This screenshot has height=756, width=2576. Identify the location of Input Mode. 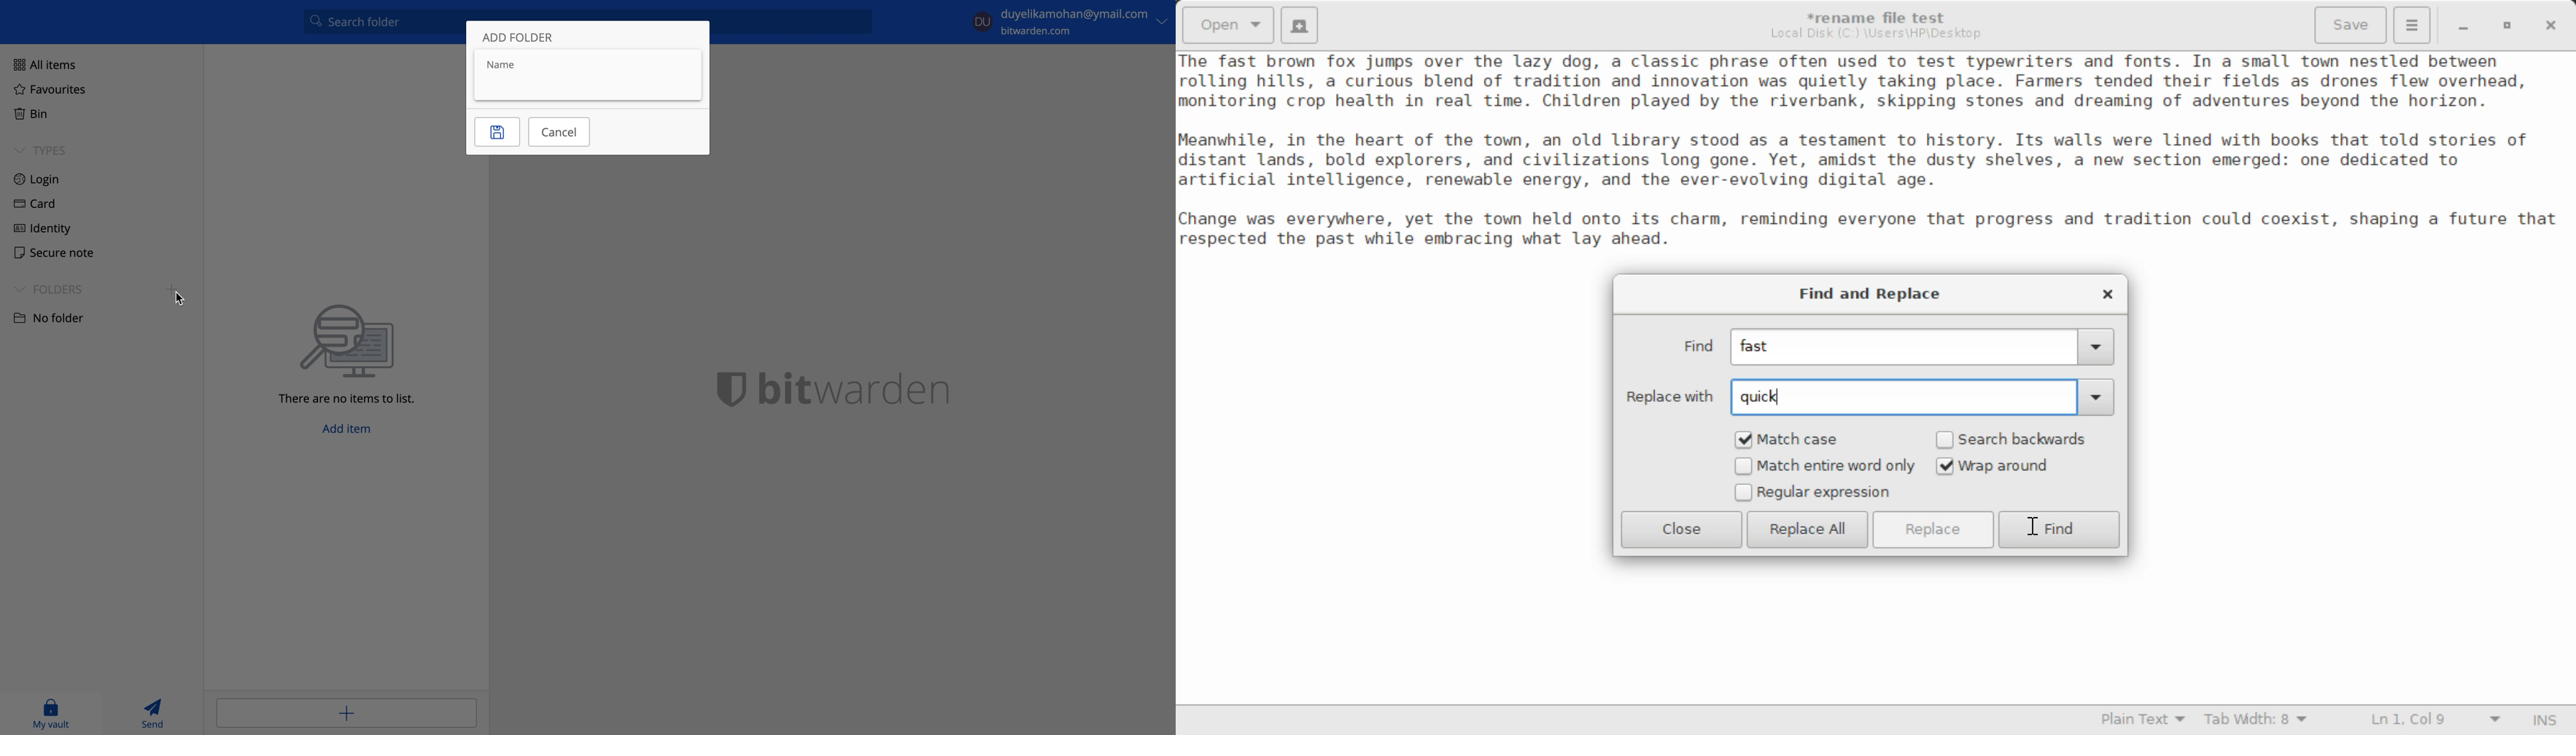
(2548, 718).